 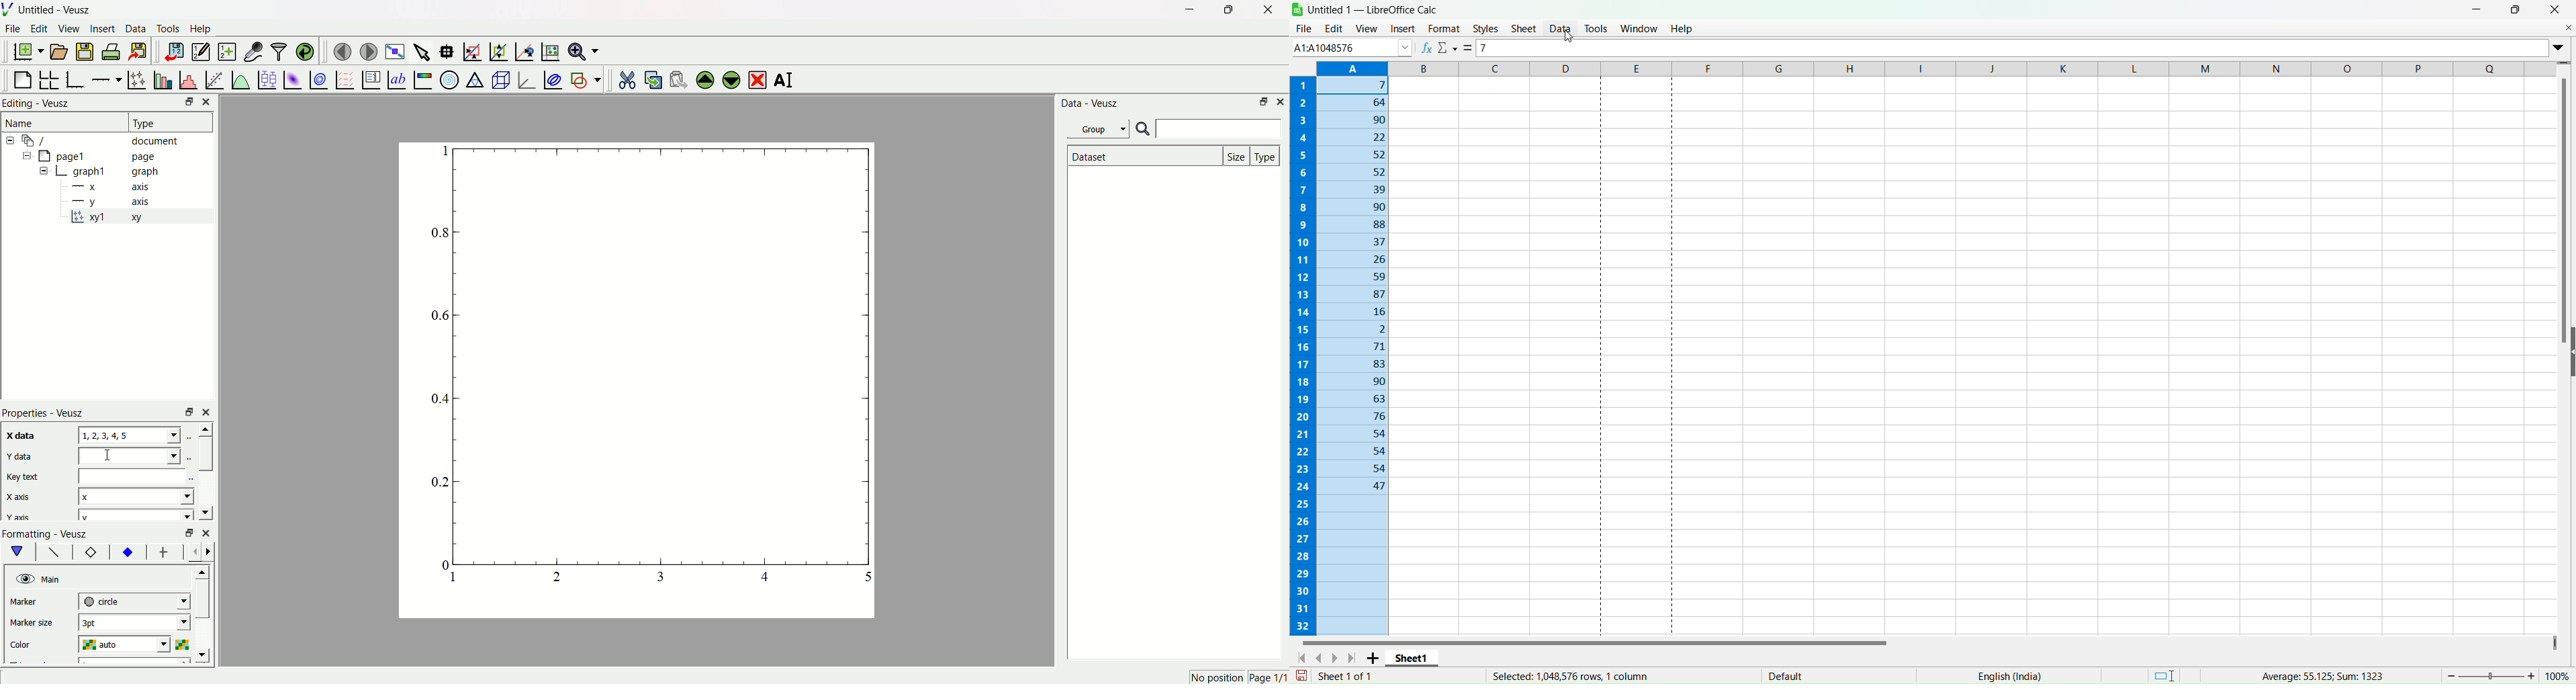 What do you see at coordinates (786, 81) in the screenshot?
I see `rename the widgets` at bounding box center [786, 81].